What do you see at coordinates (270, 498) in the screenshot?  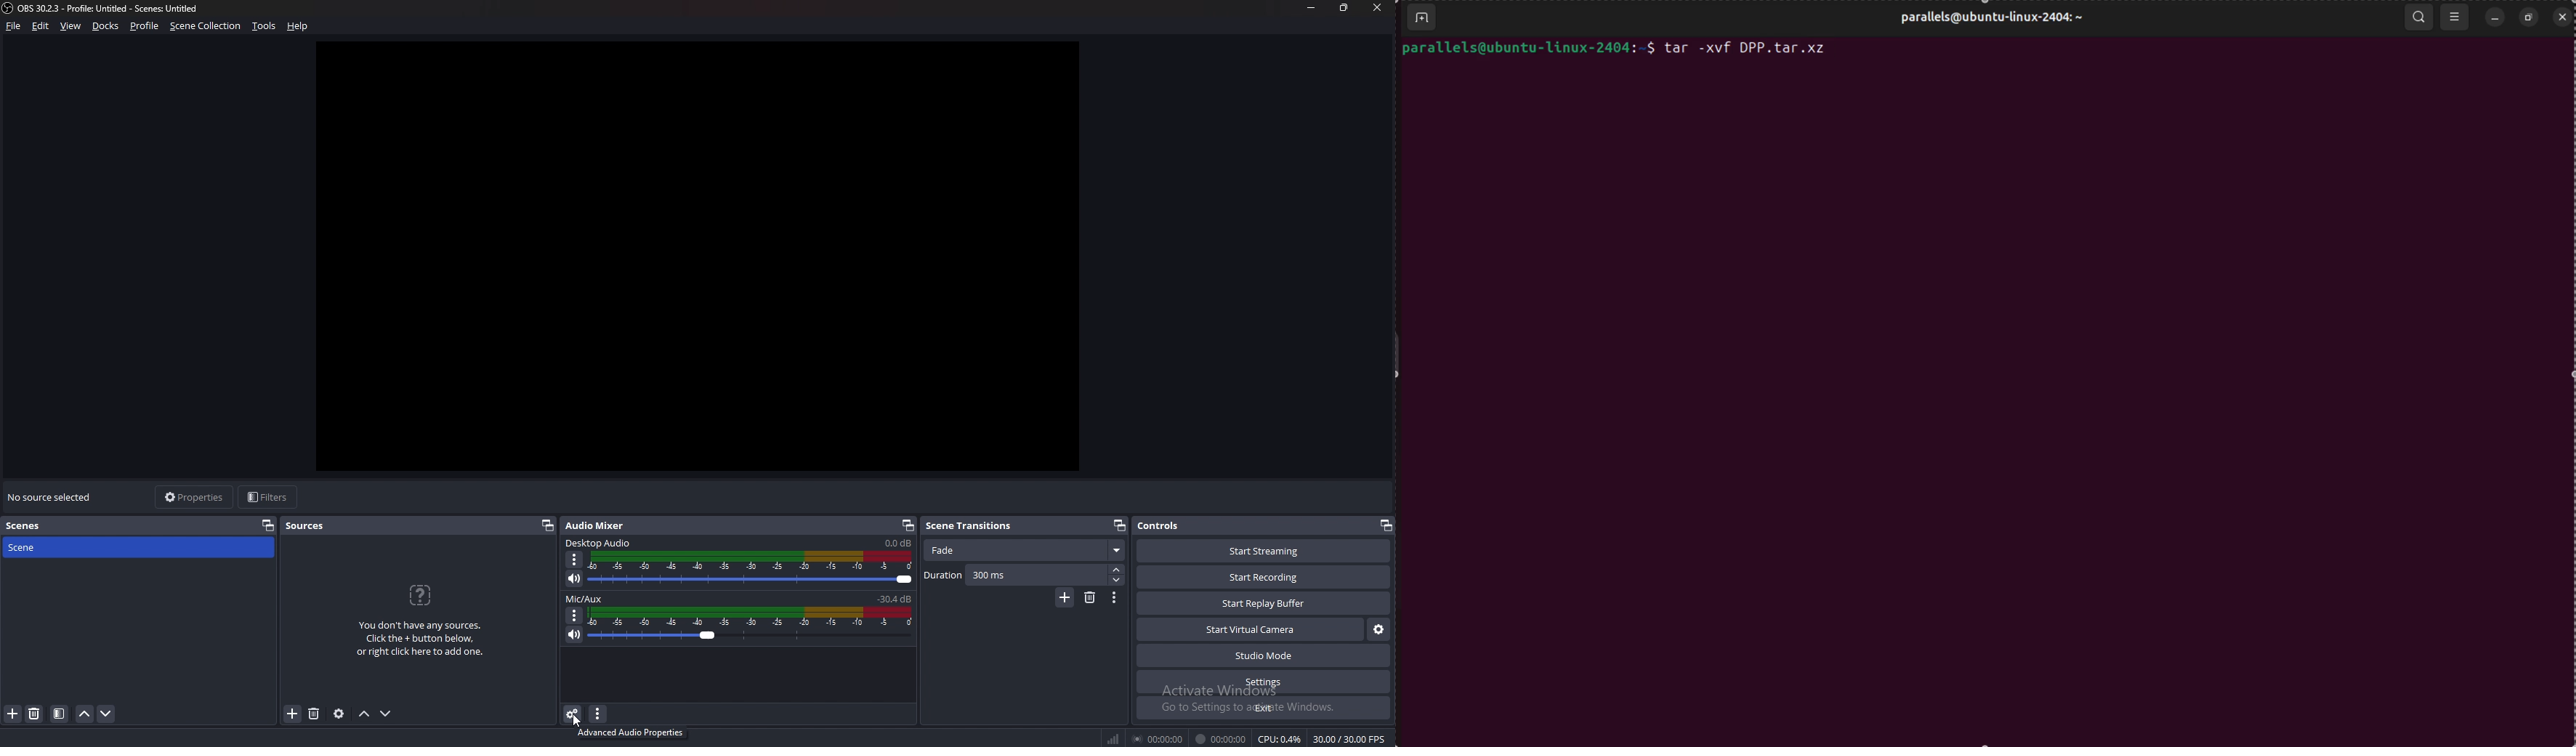 I see `filters` at bounding box center [270, 498].